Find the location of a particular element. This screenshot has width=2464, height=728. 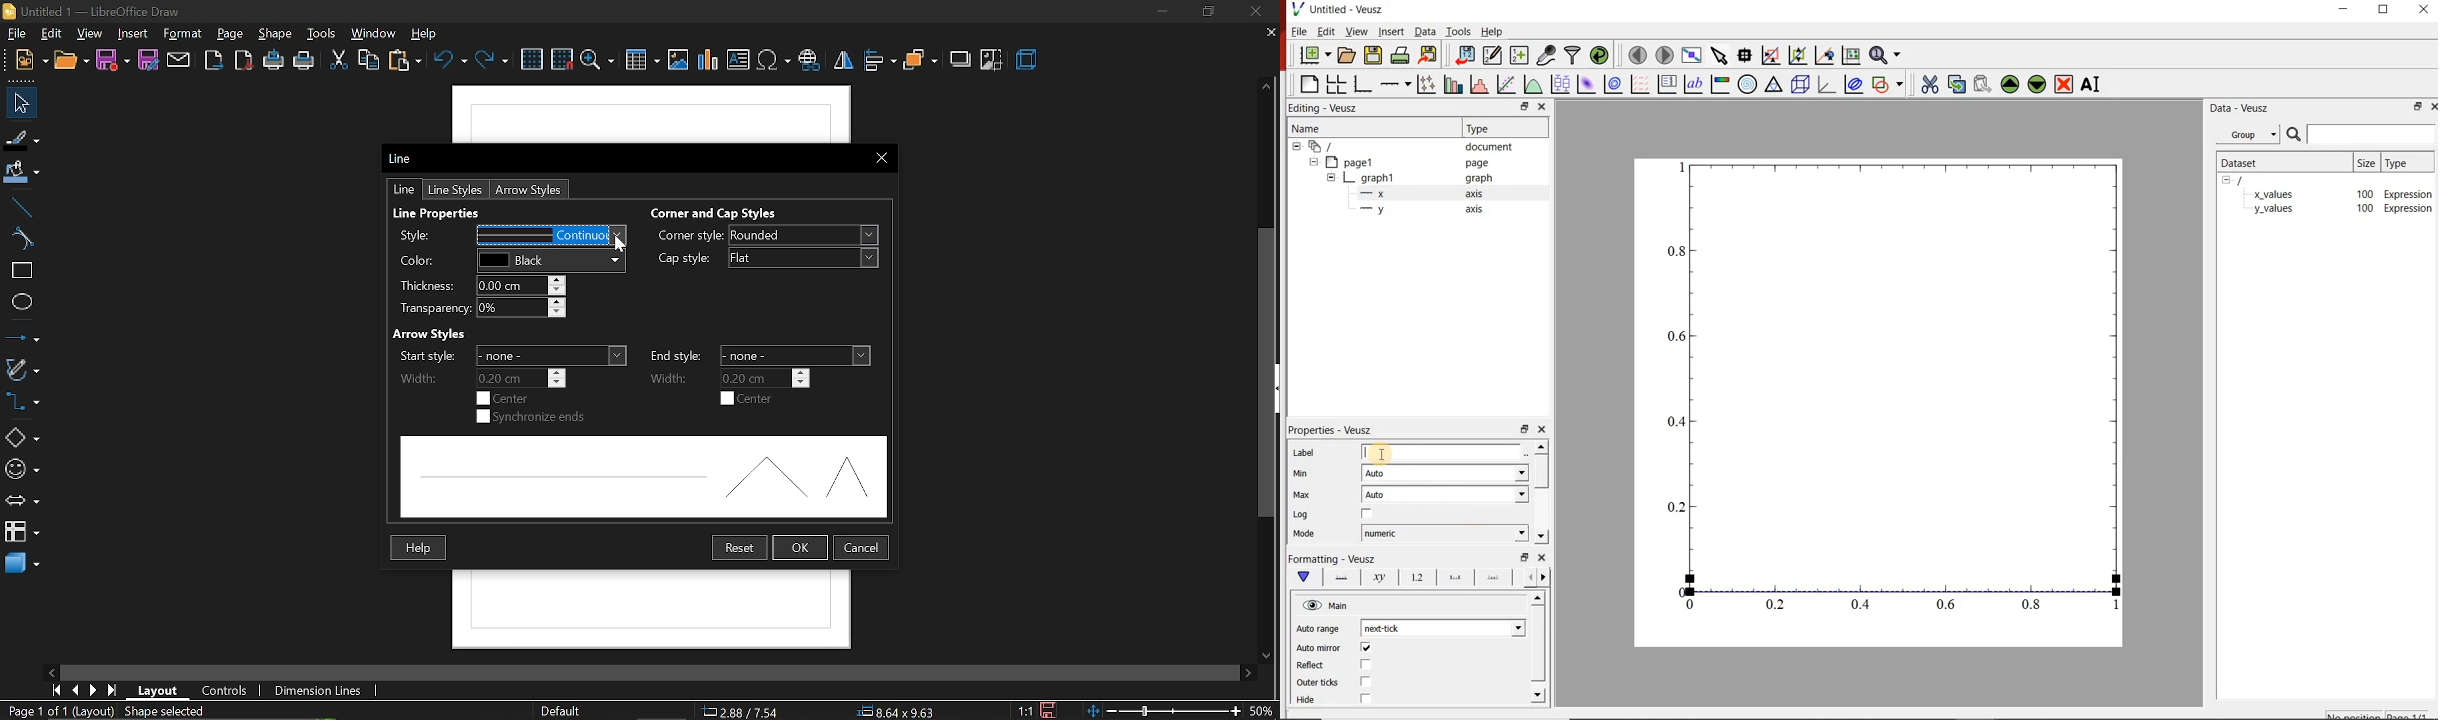

go to first page is located at coordinates (57, 691).